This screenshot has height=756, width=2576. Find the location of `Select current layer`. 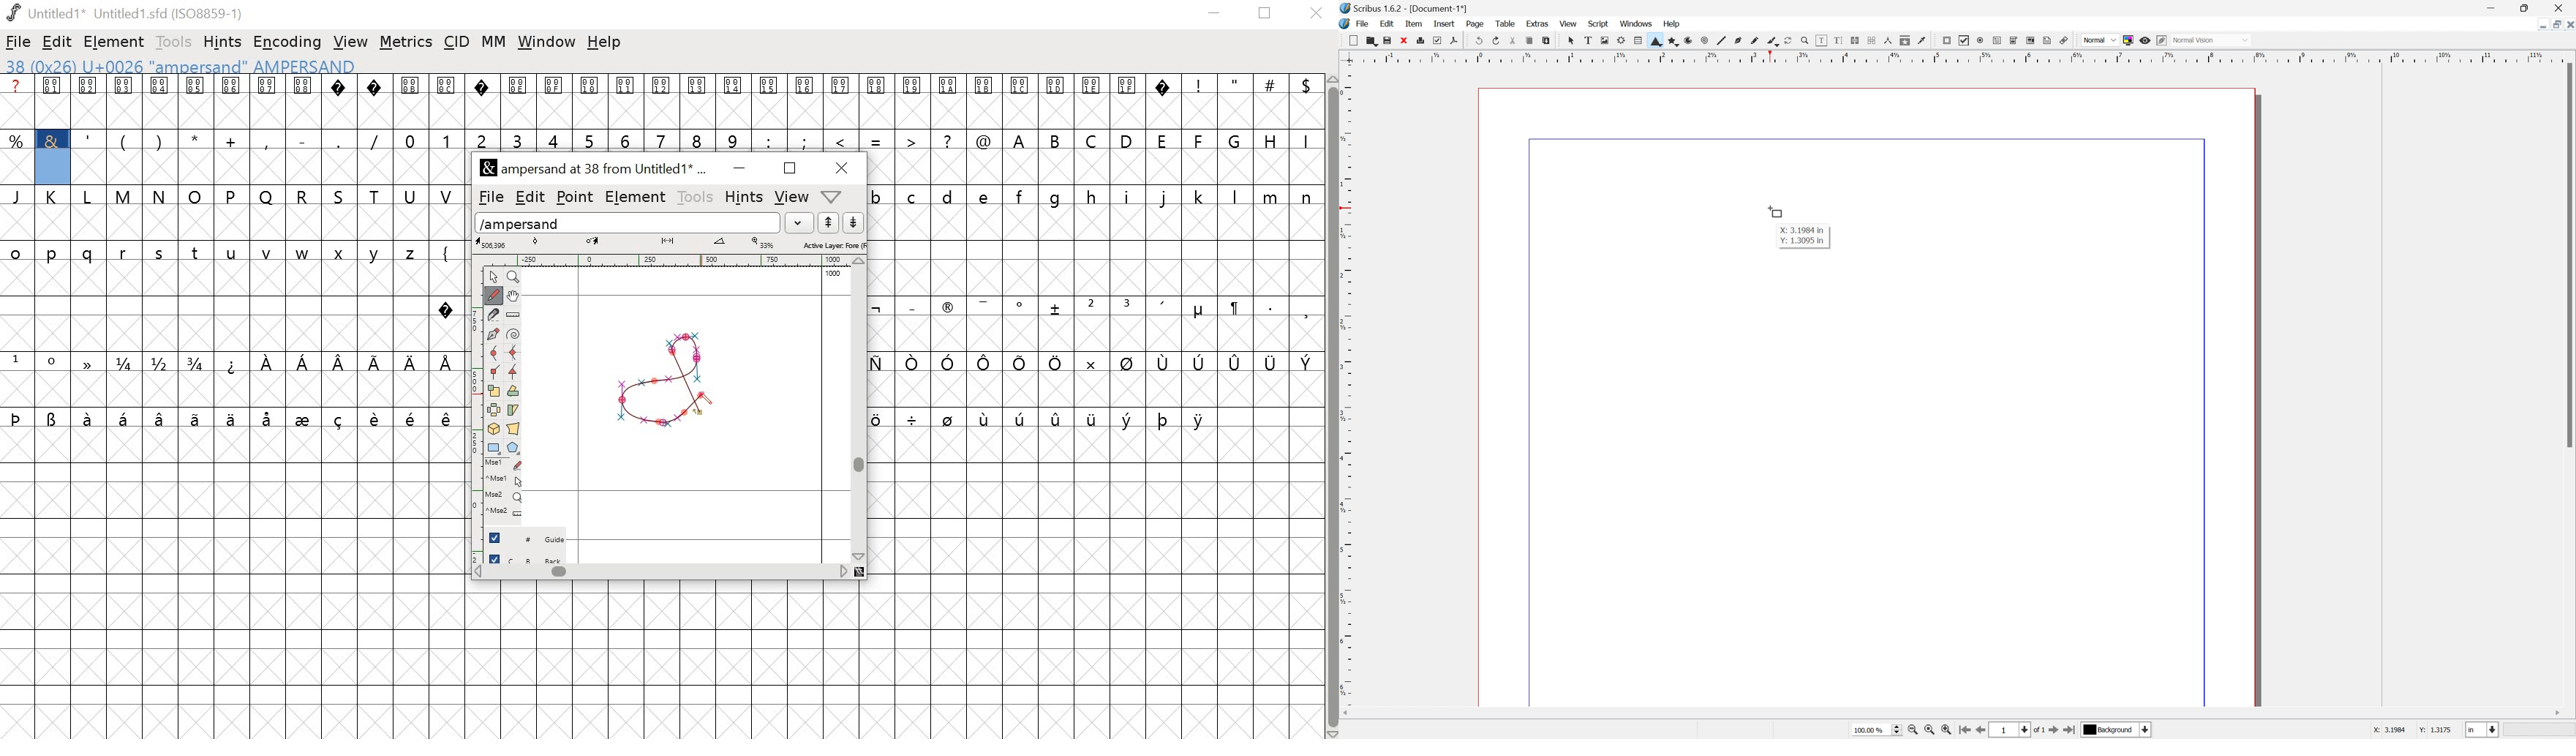

Select current layer is located at coordinates (2147, 730).